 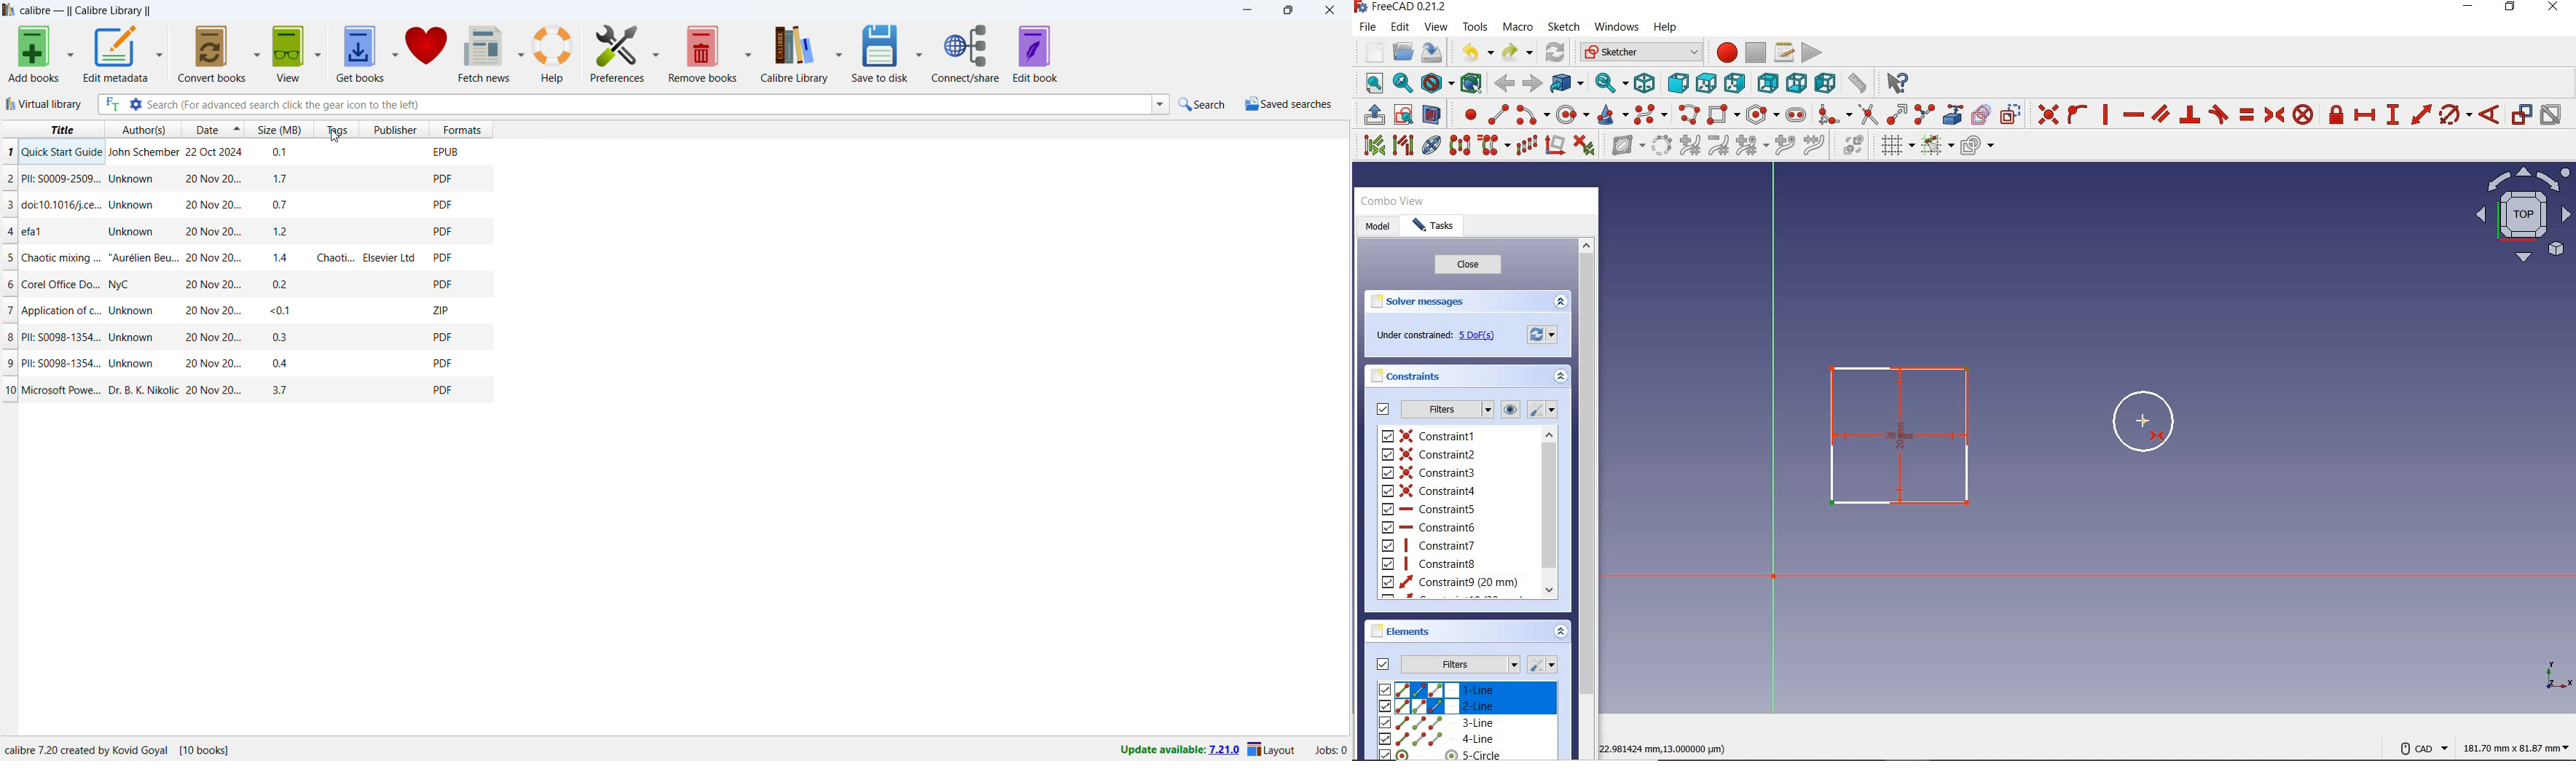 I want to click on constrain equal, so click(x=2247, y=117).